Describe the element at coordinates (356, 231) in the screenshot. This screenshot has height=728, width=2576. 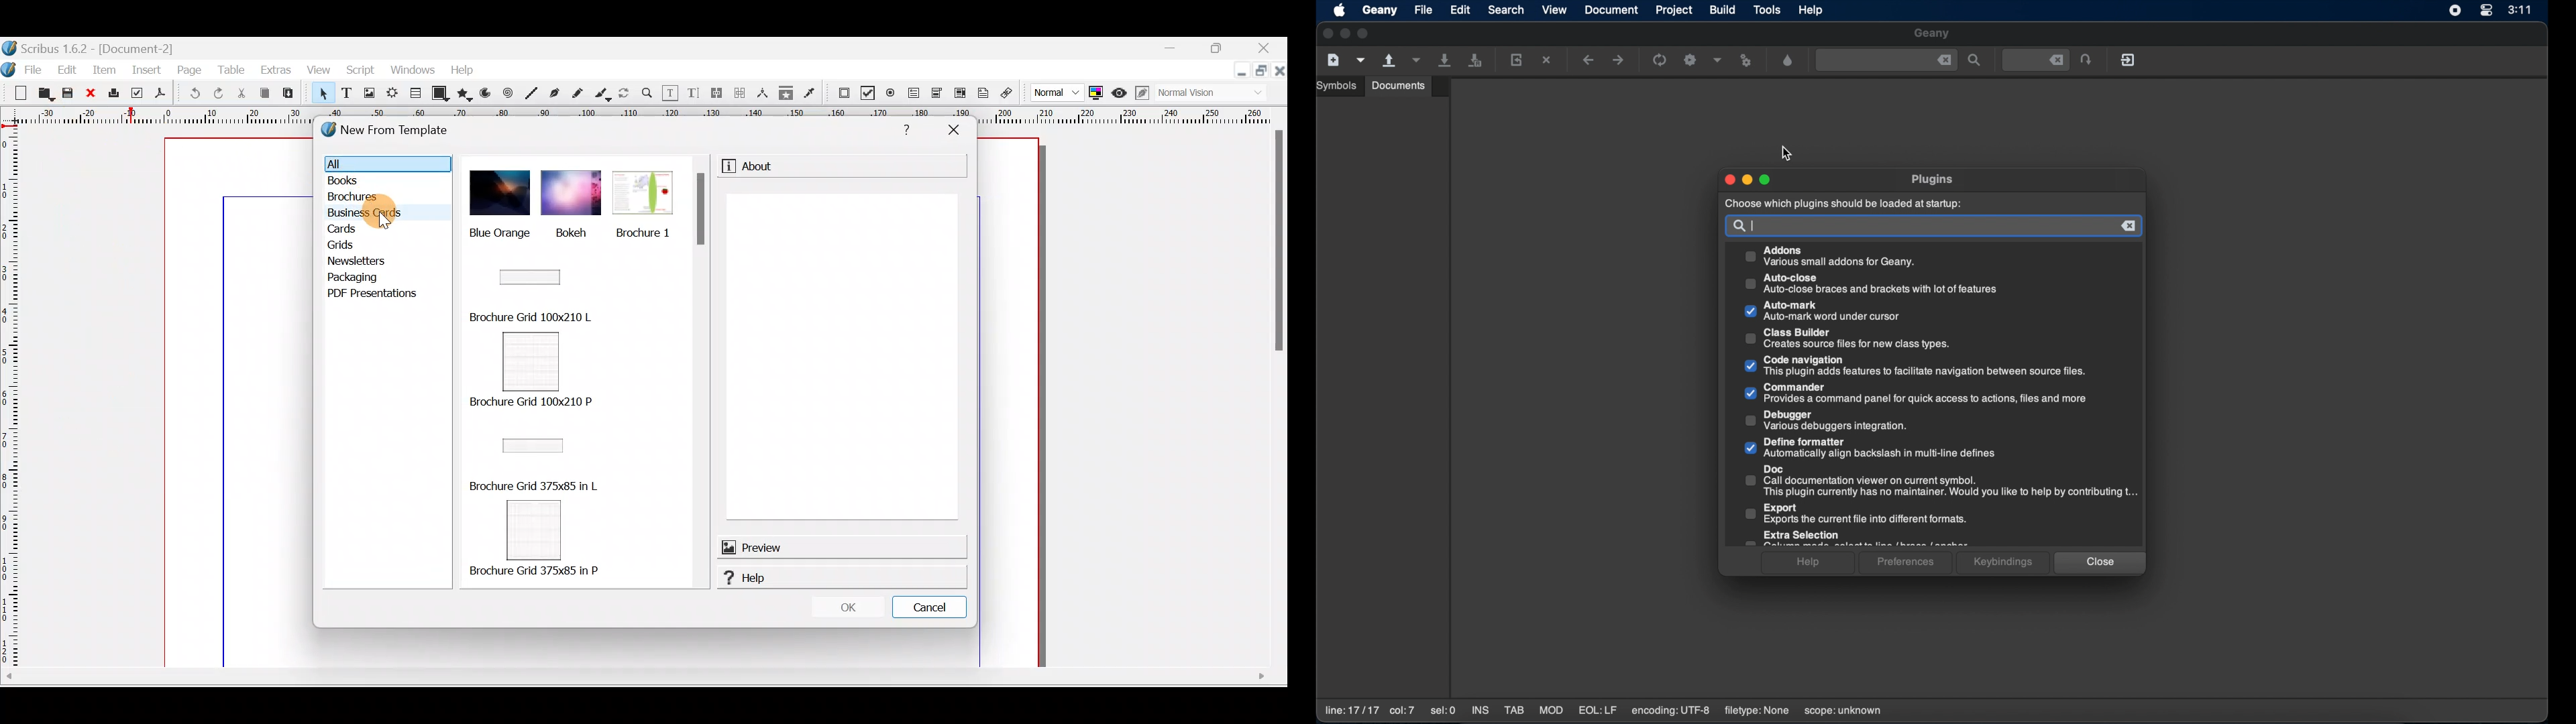
I see `Cards` at that location.